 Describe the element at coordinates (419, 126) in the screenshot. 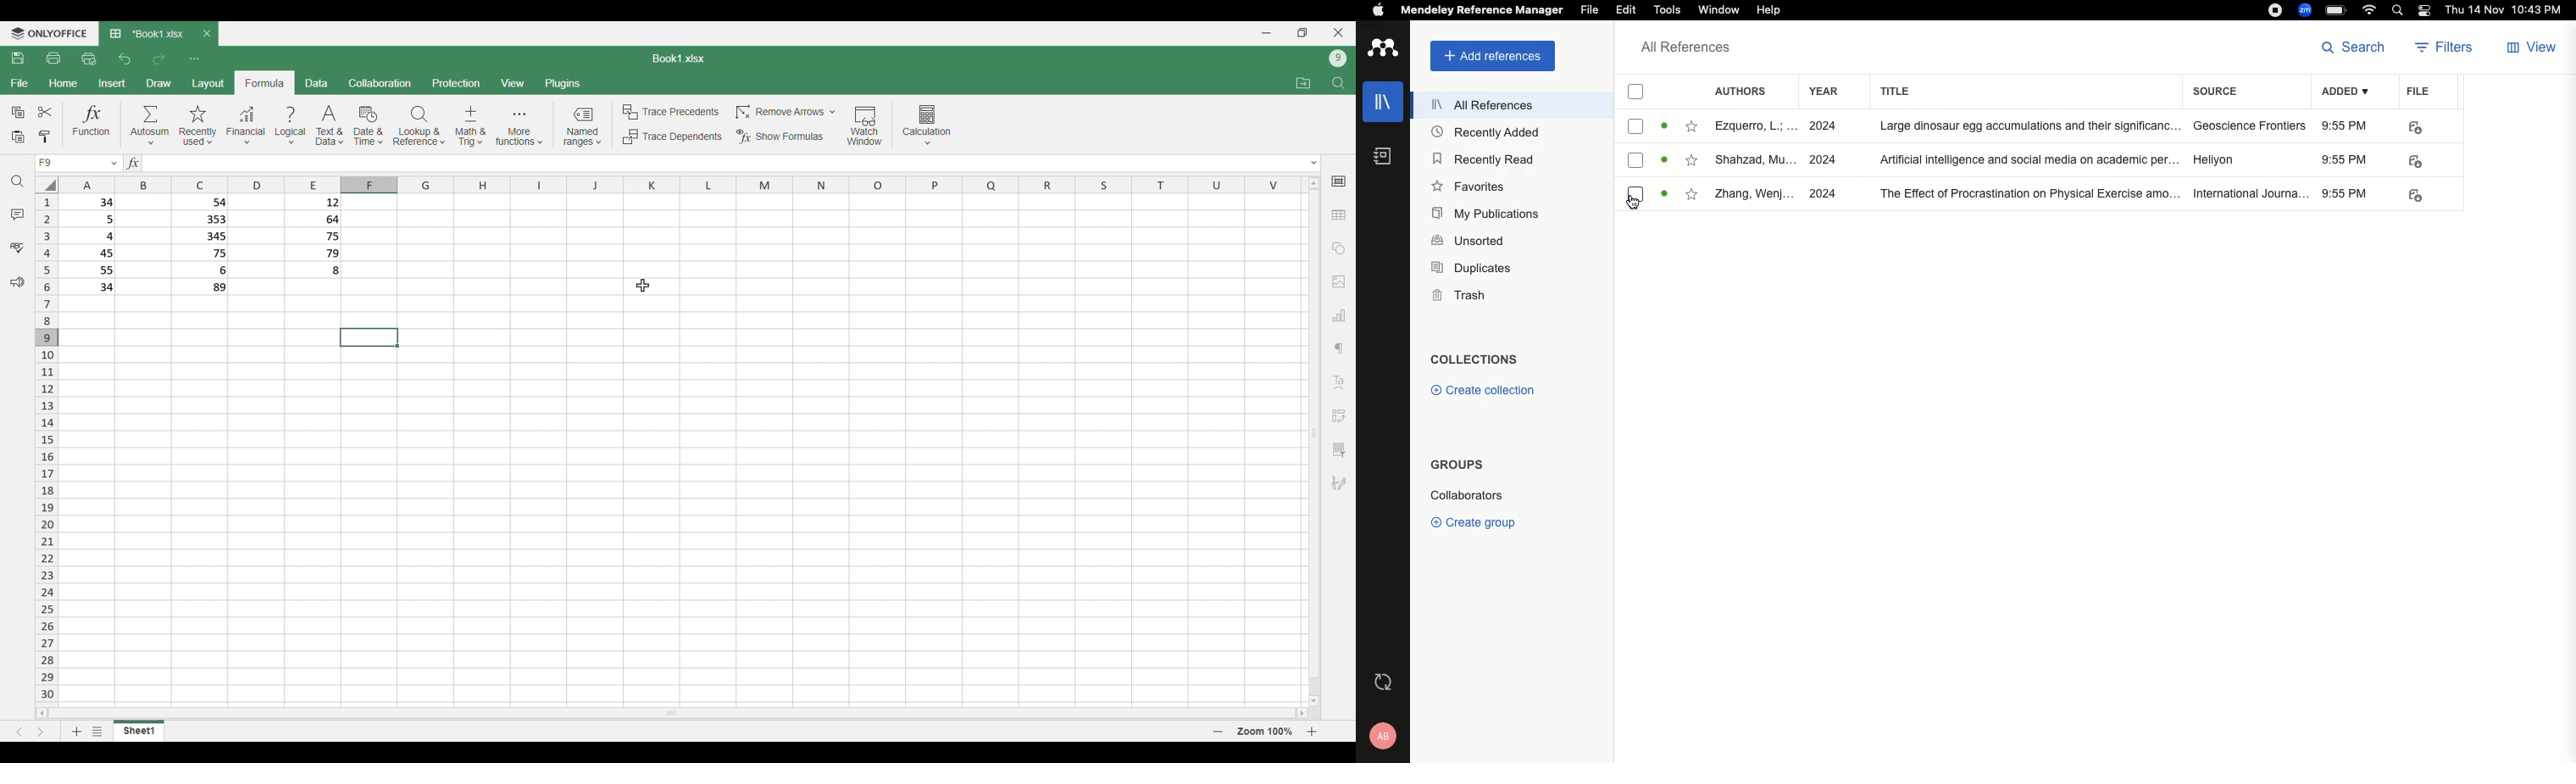

I see `Lookup and reference` at that location.